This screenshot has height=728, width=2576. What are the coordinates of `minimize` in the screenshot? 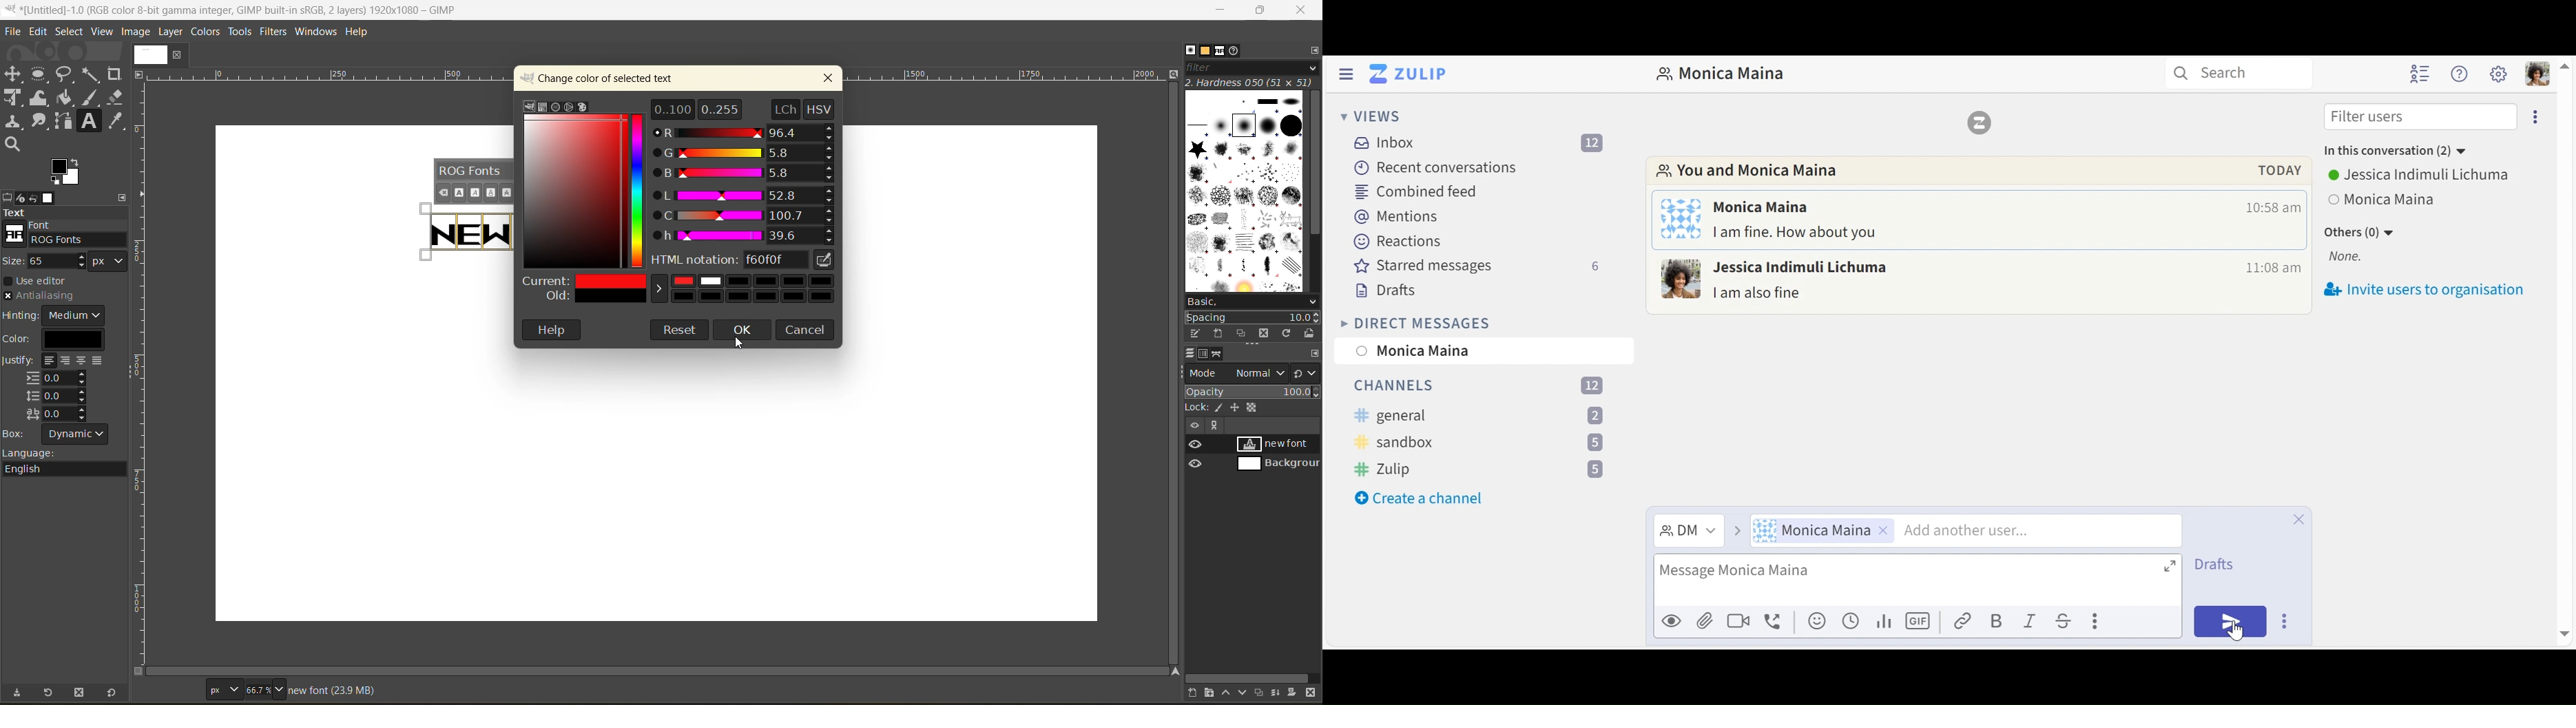 It's located at (1222, 10).